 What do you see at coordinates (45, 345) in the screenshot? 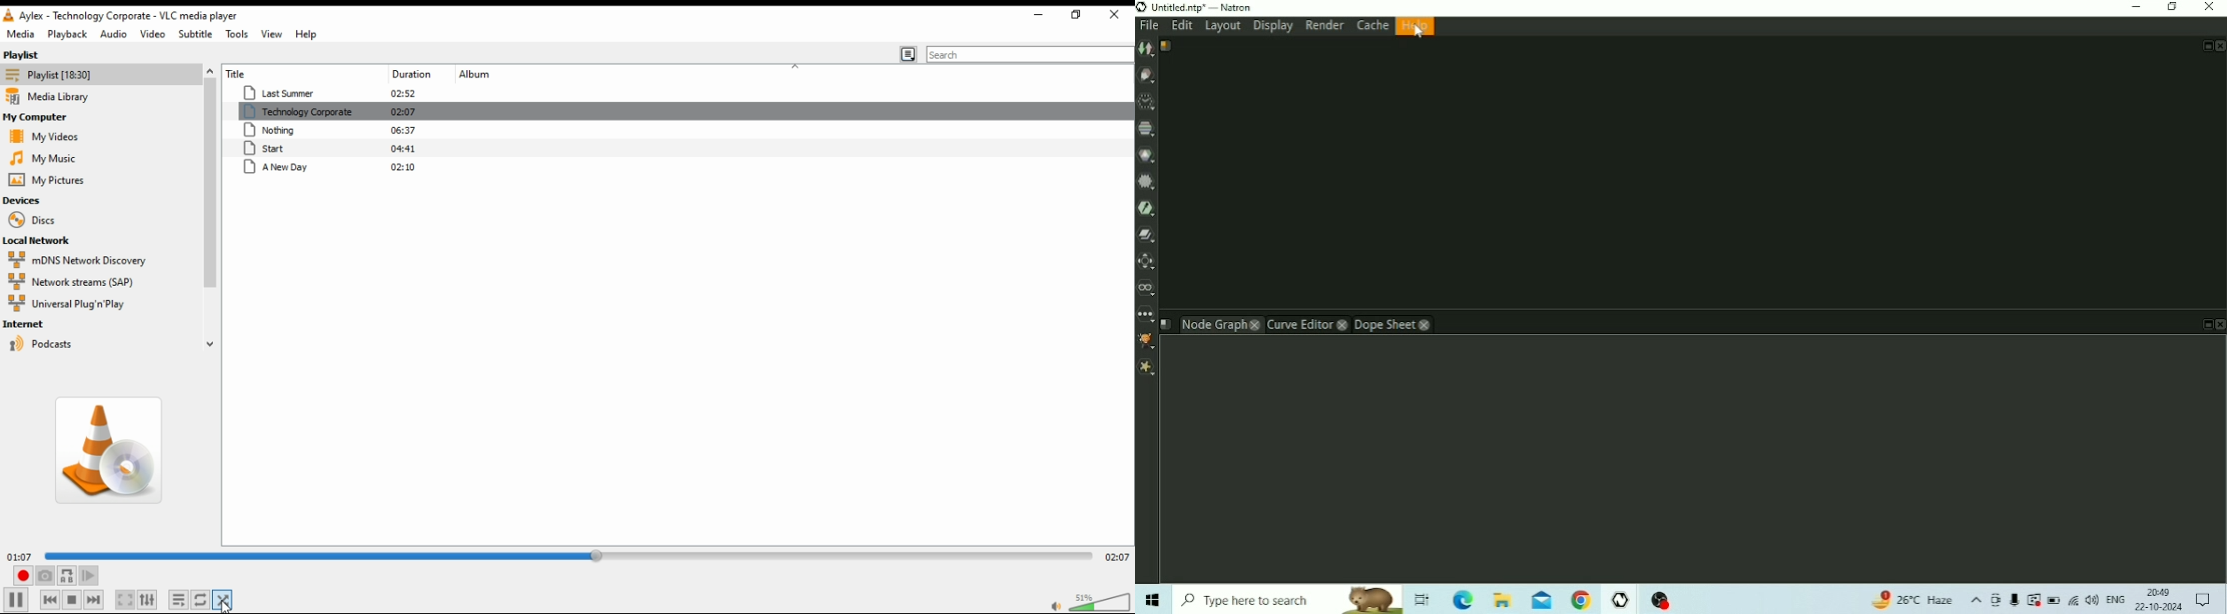
I see `podcasts` at bounding box center [45, 345].